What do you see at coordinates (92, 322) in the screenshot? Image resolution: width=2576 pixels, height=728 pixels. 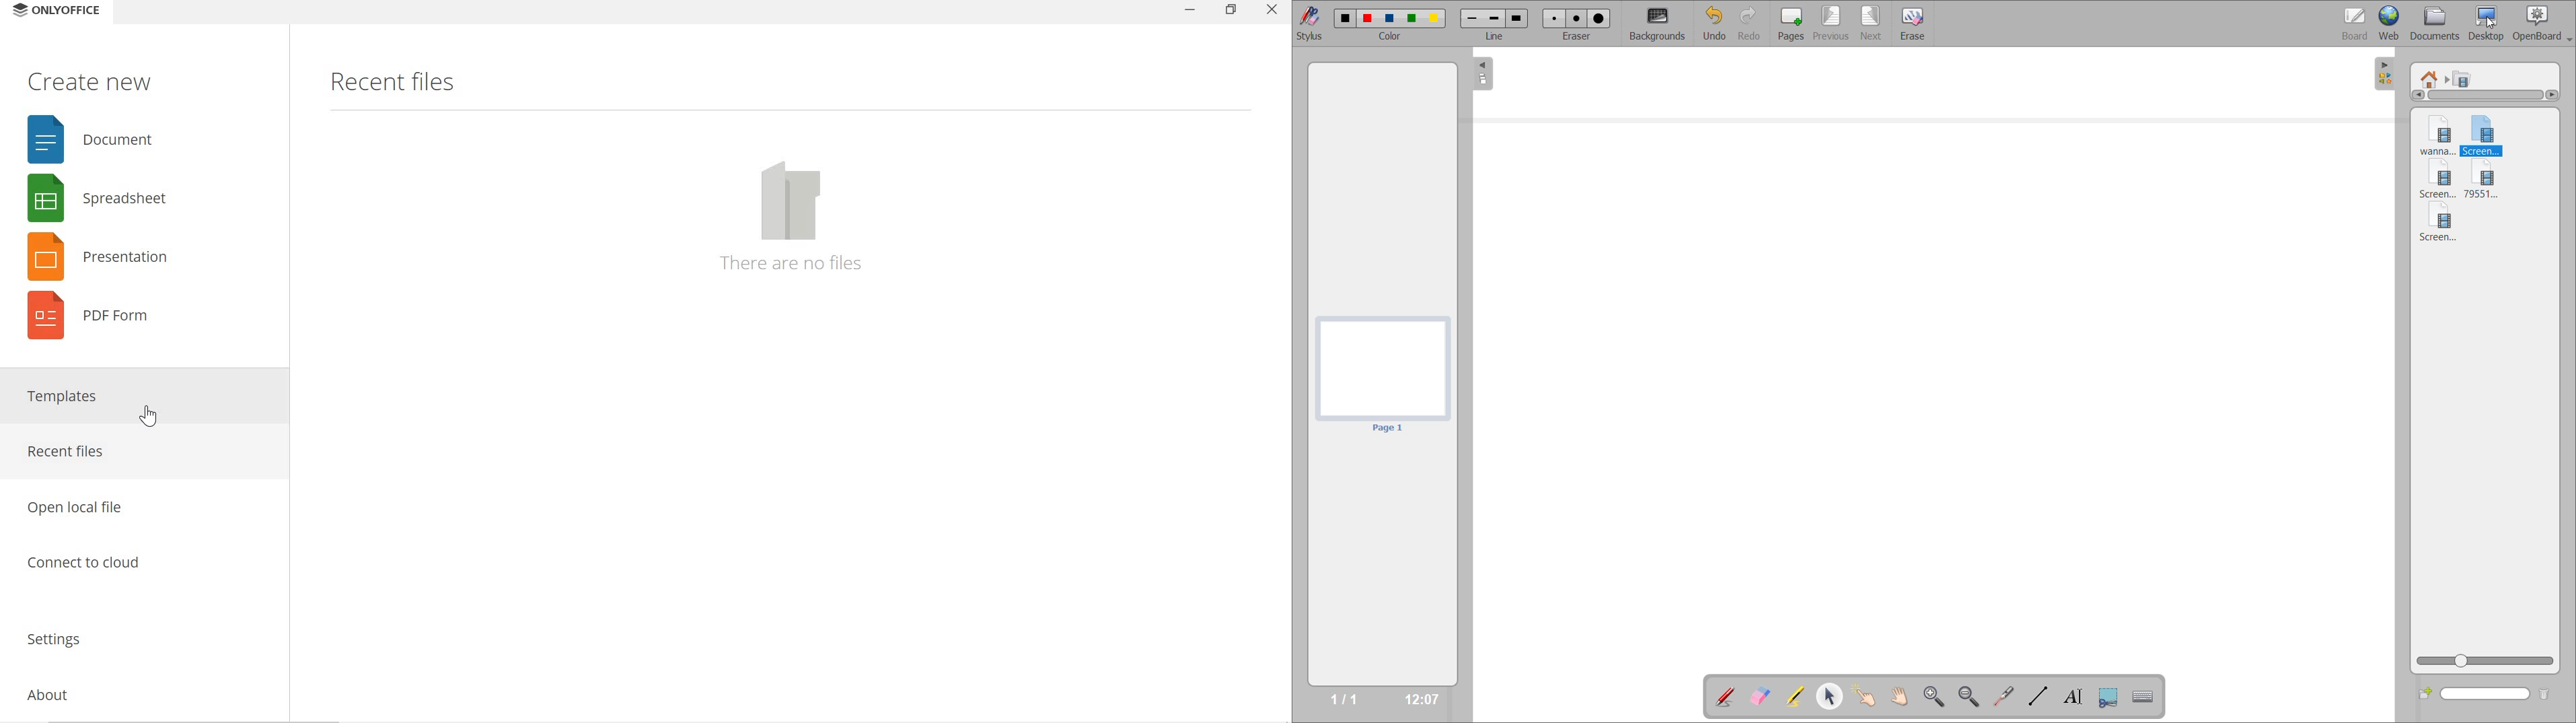 I see `PDF Form` at bounding box center [92, 322].